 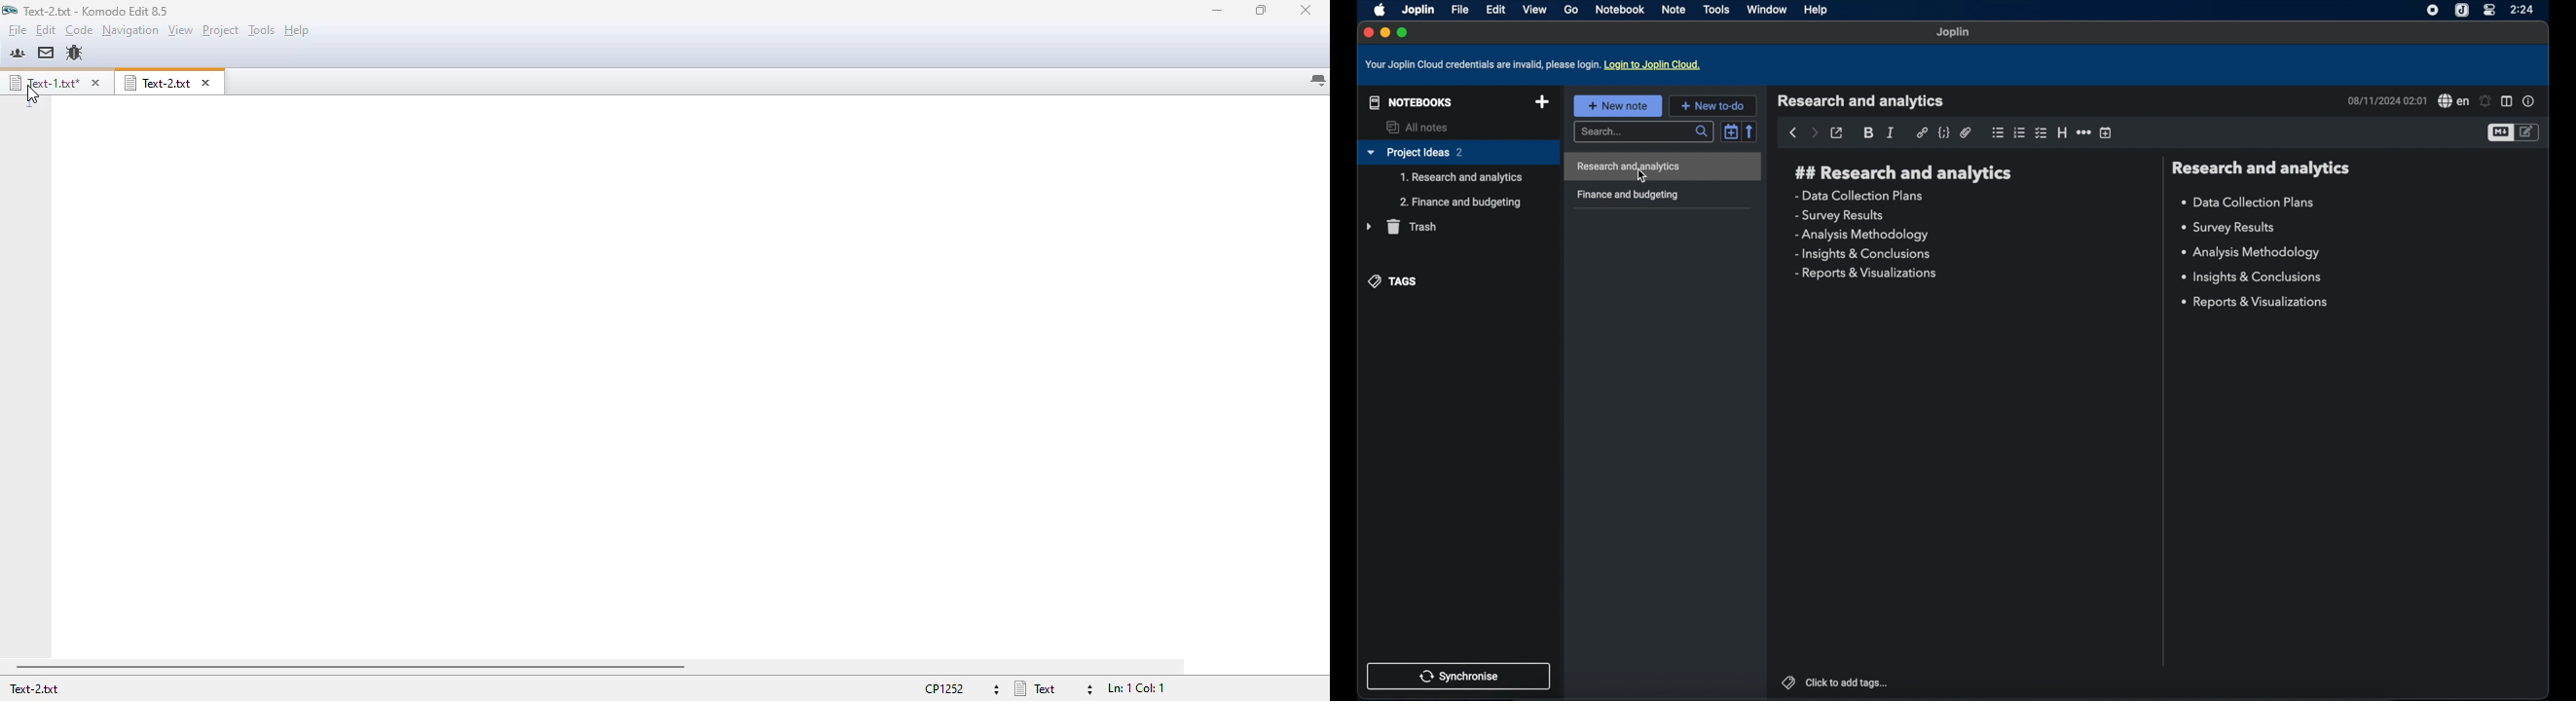 I want to click on go, so click(x=1571, y=10).